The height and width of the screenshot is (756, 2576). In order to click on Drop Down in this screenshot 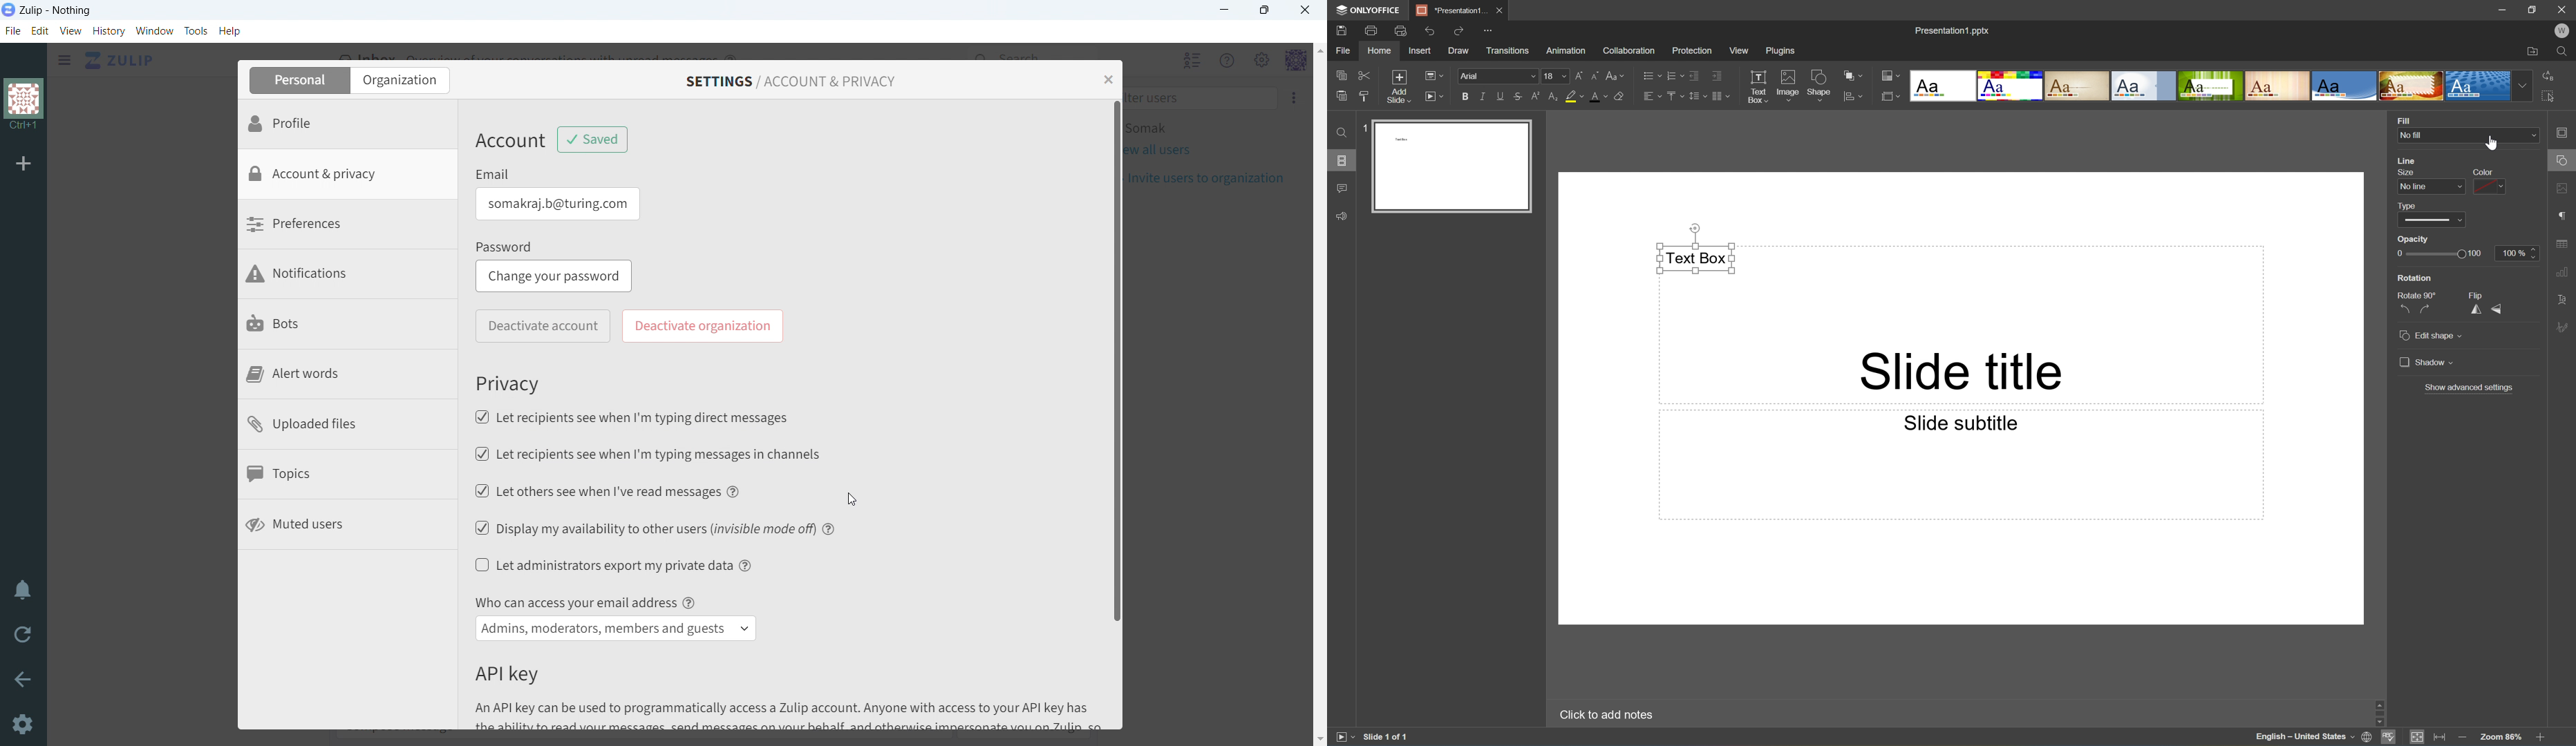, I will do `click(2520, 85)`.